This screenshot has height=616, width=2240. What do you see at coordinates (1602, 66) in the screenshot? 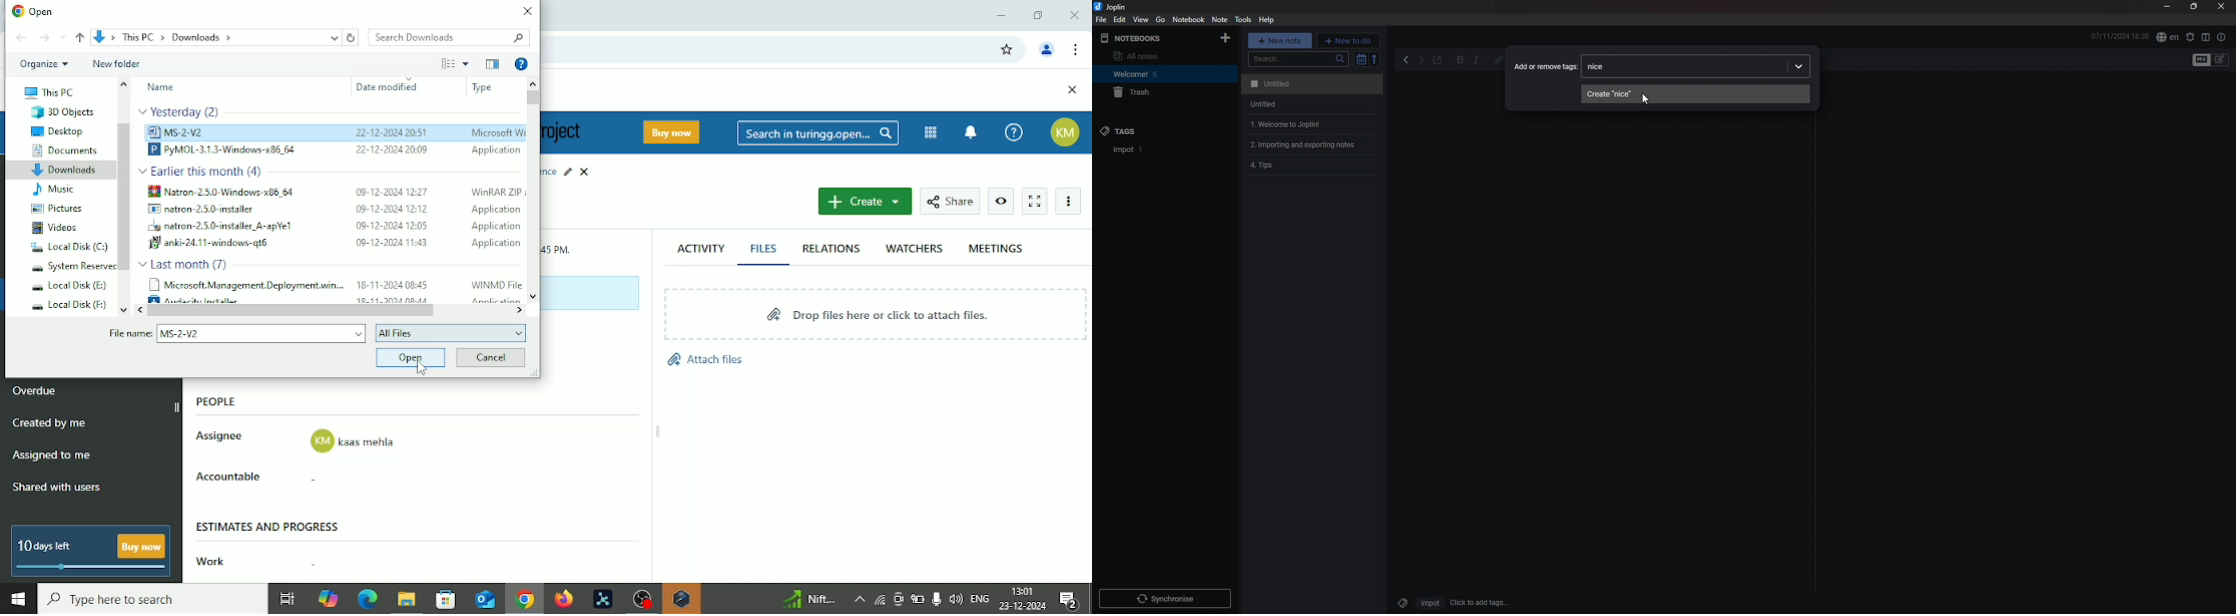
I see `input` at bounding box center [1602, 66].